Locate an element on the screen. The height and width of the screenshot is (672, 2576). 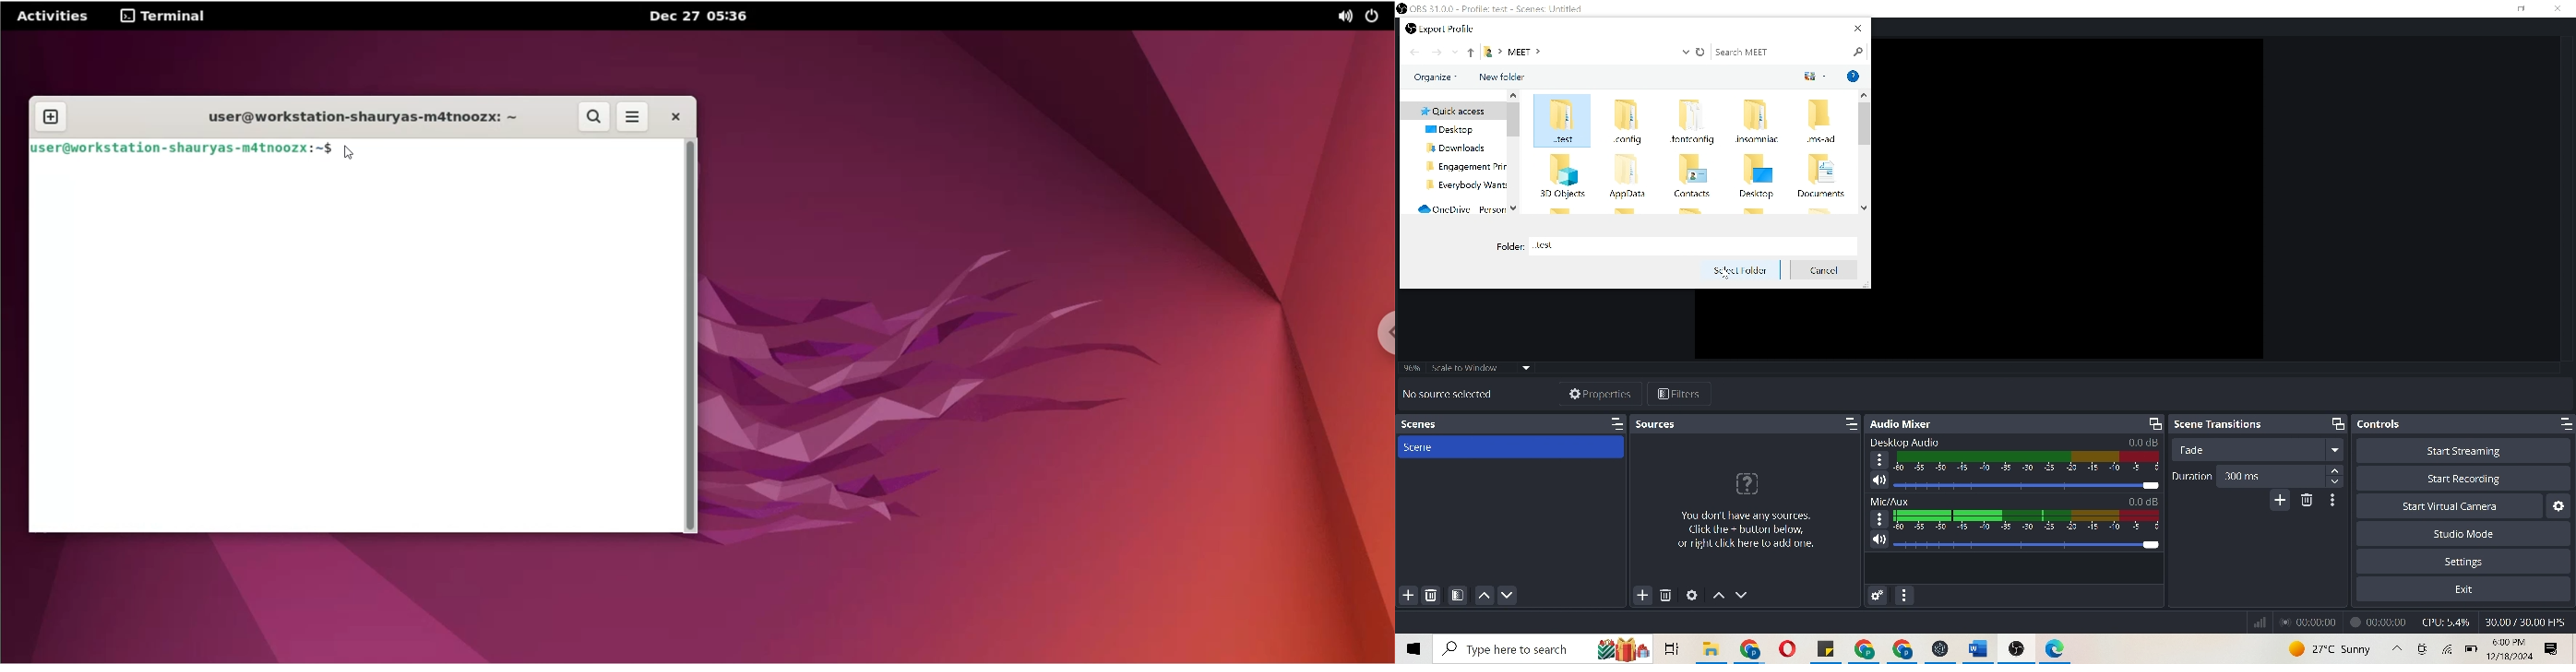
AppData is located at coordinates (1628, 177).